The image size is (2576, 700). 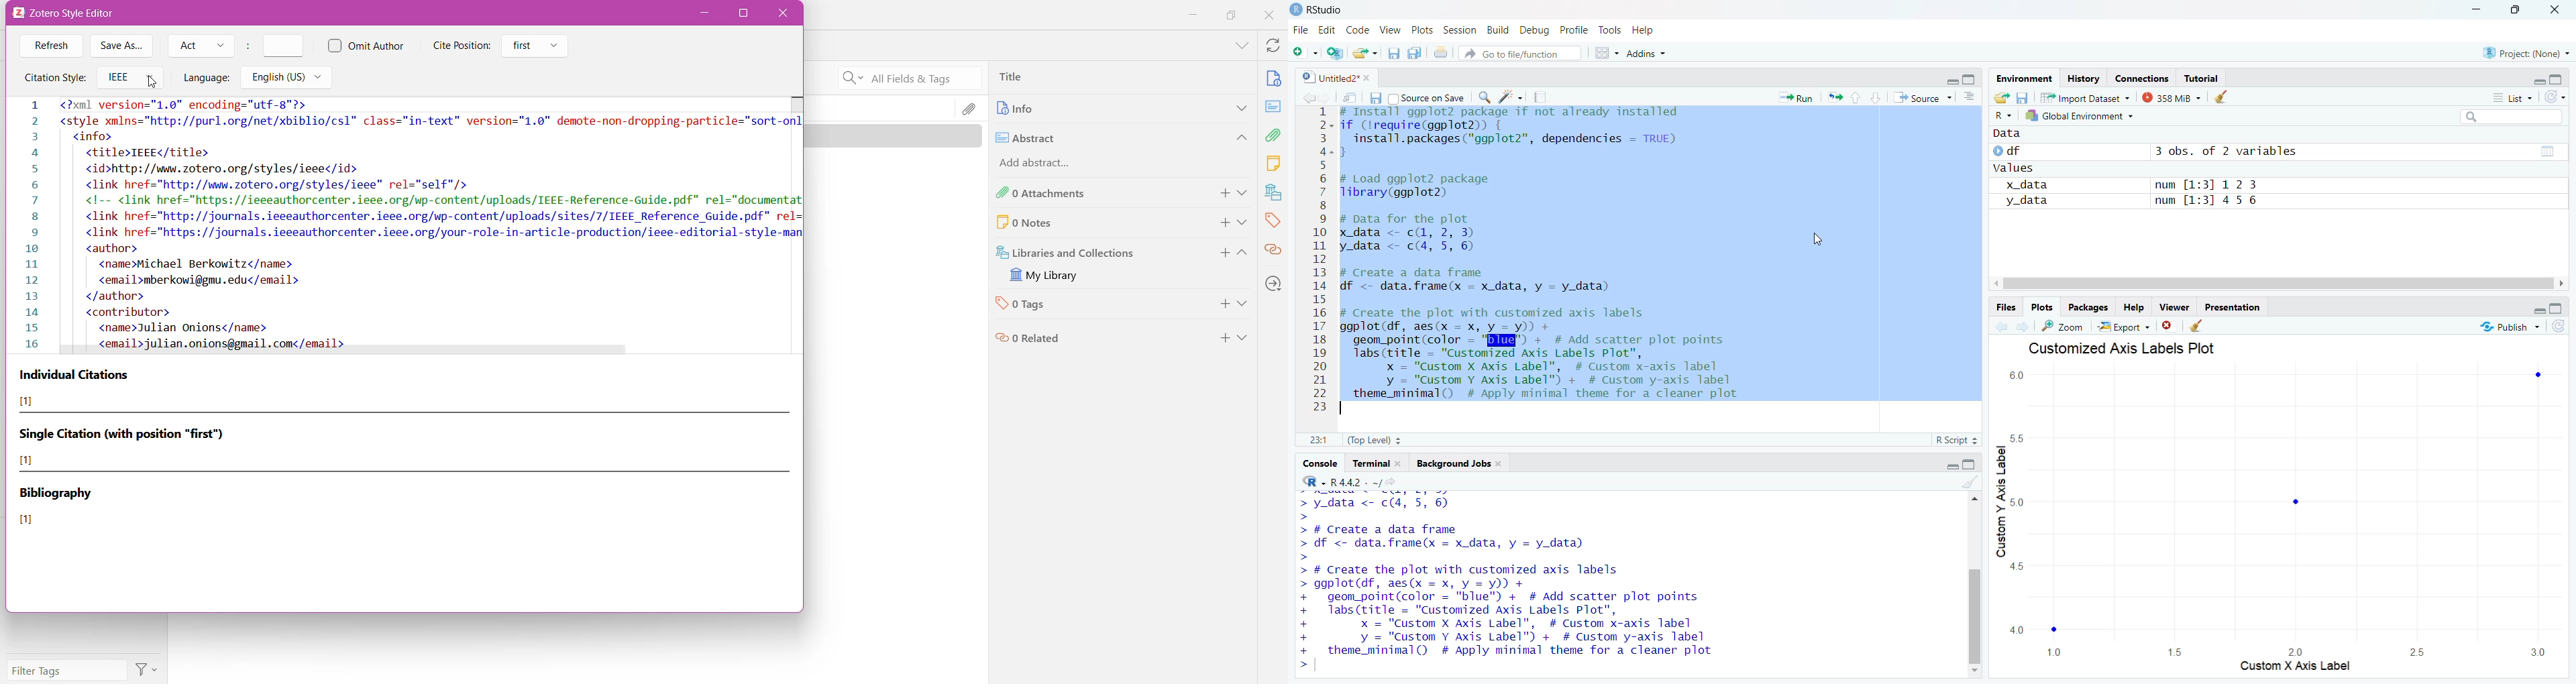 I want to click on | Untitled2* *, so click(x=1334, y=75).